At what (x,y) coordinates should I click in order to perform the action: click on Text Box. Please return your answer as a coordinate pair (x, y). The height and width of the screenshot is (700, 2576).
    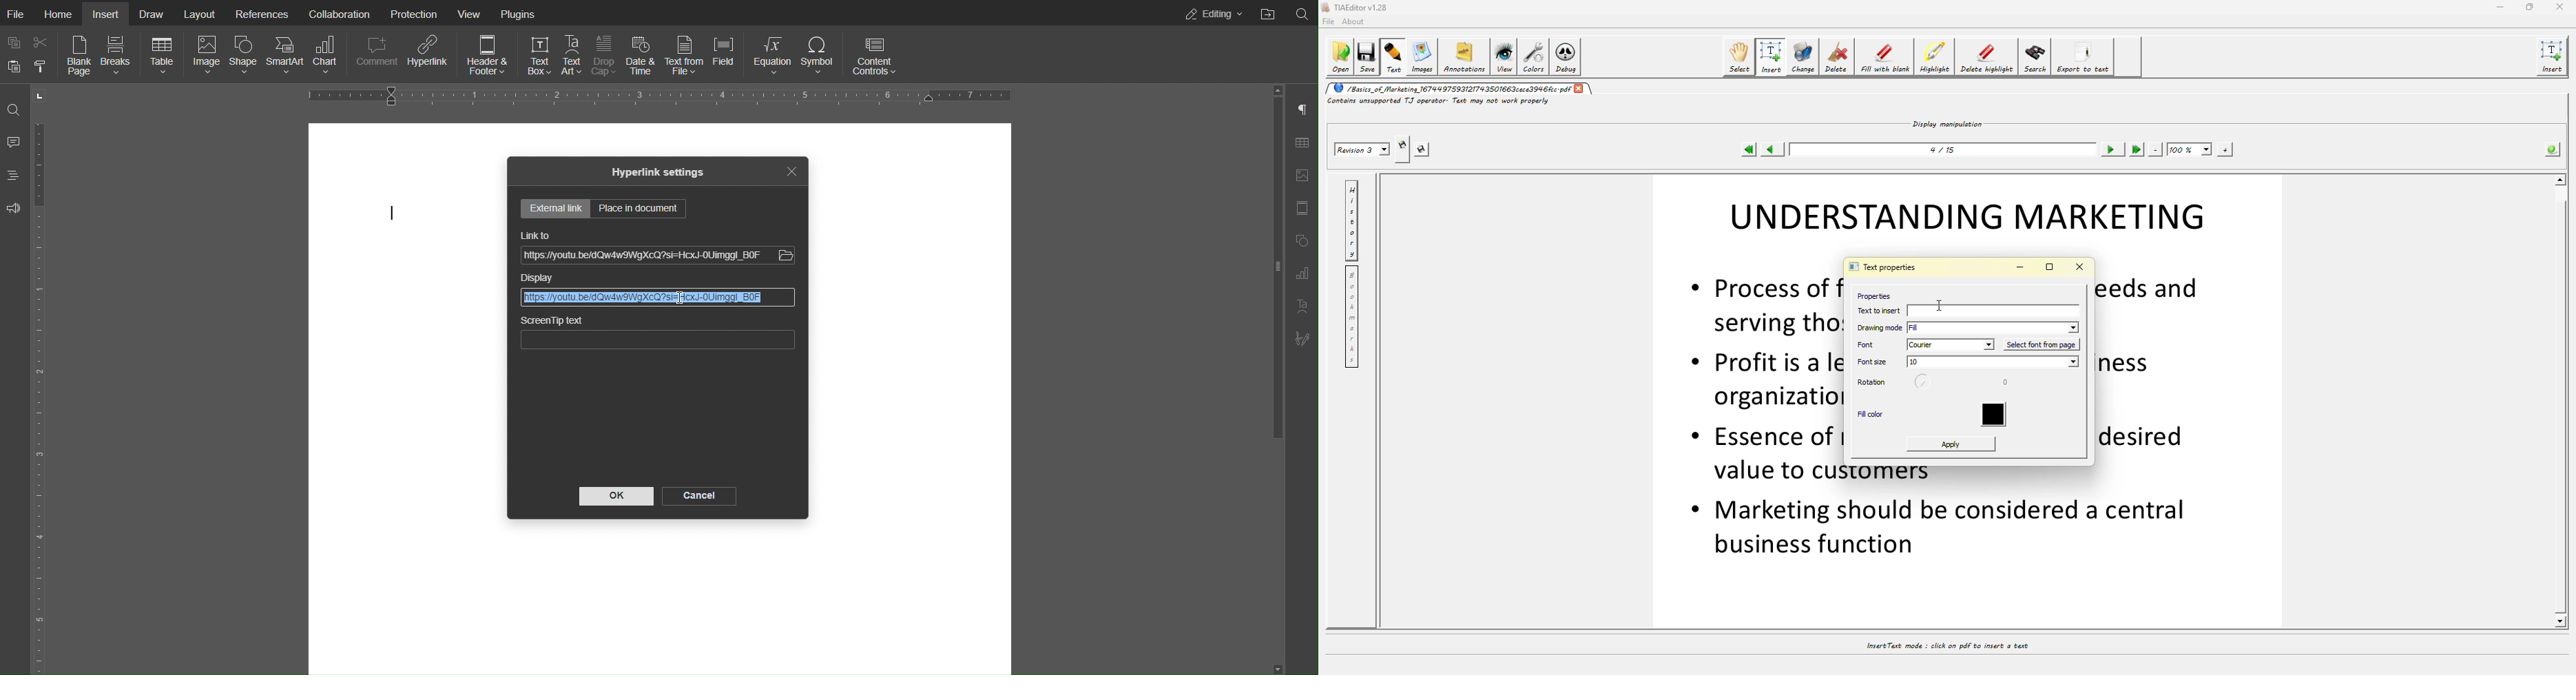
    Looking at the image, I should click on (540, 56).